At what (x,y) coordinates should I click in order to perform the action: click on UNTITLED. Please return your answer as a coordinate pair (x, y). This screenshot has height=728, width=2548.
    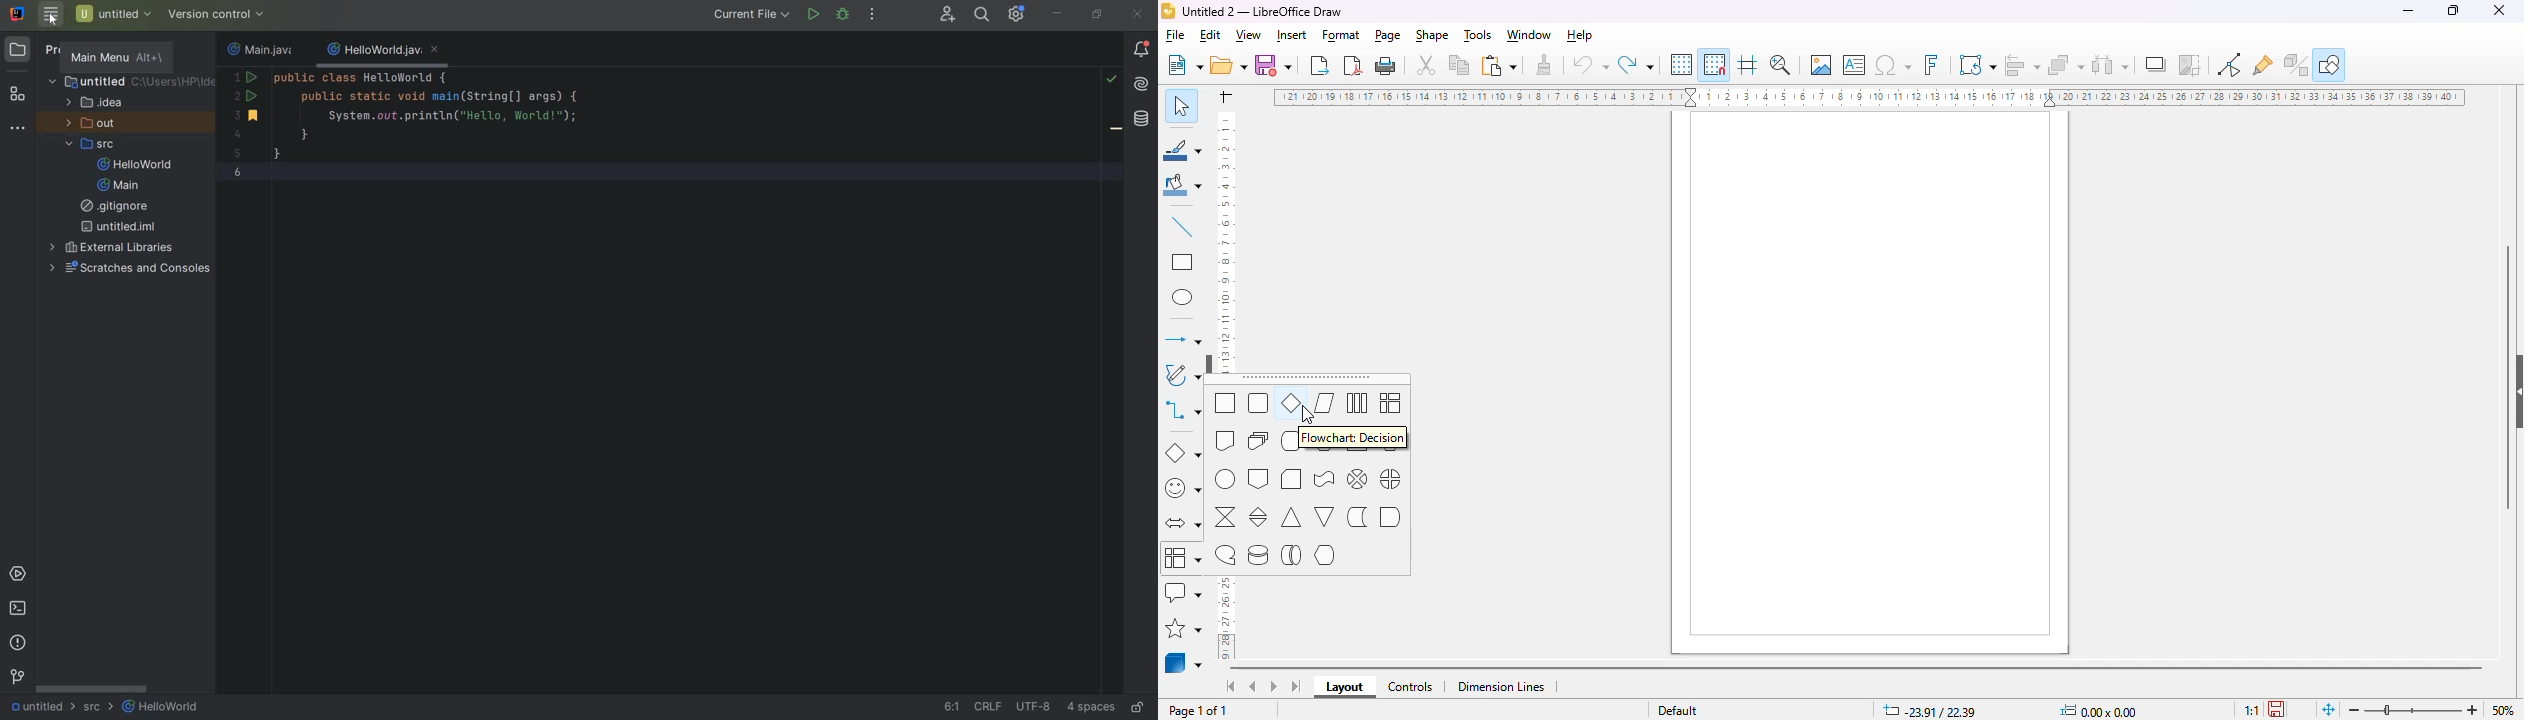
    Looking at the image, I should click on (130, 83).